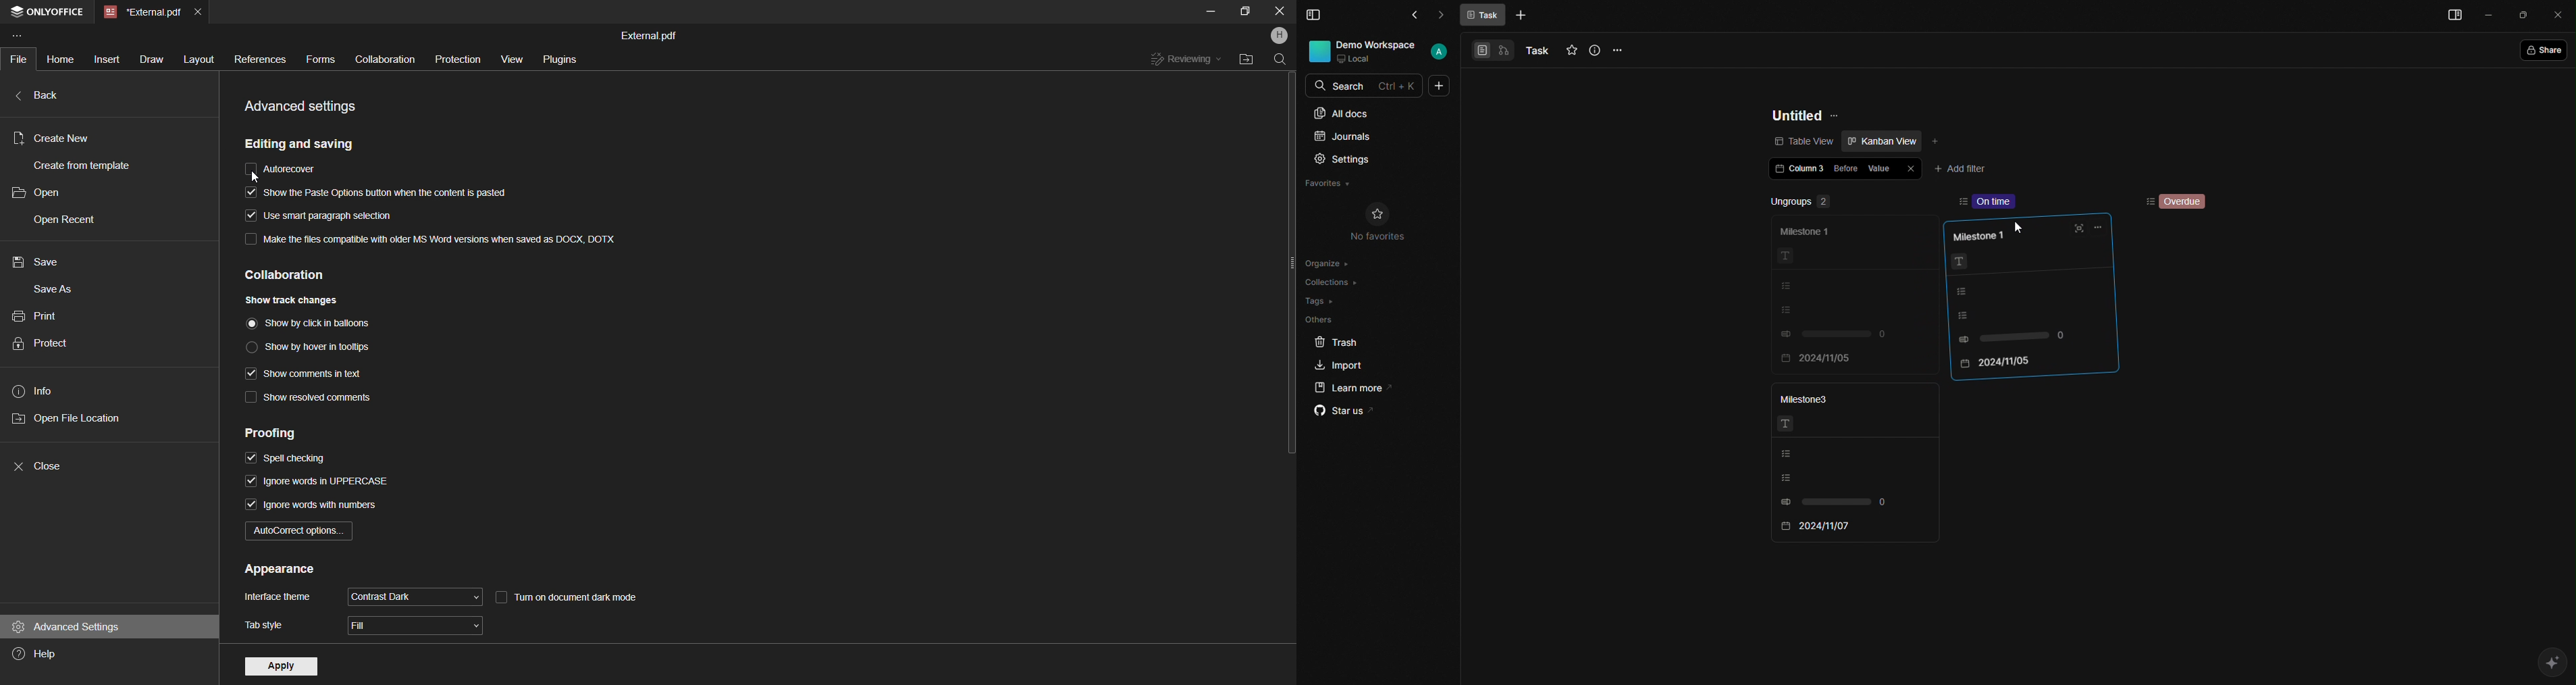 The width and height of the screenshot is (2576, 700). Describe the element at coordinates (150, 60) in the screenshot. I see `Draw` at that location.